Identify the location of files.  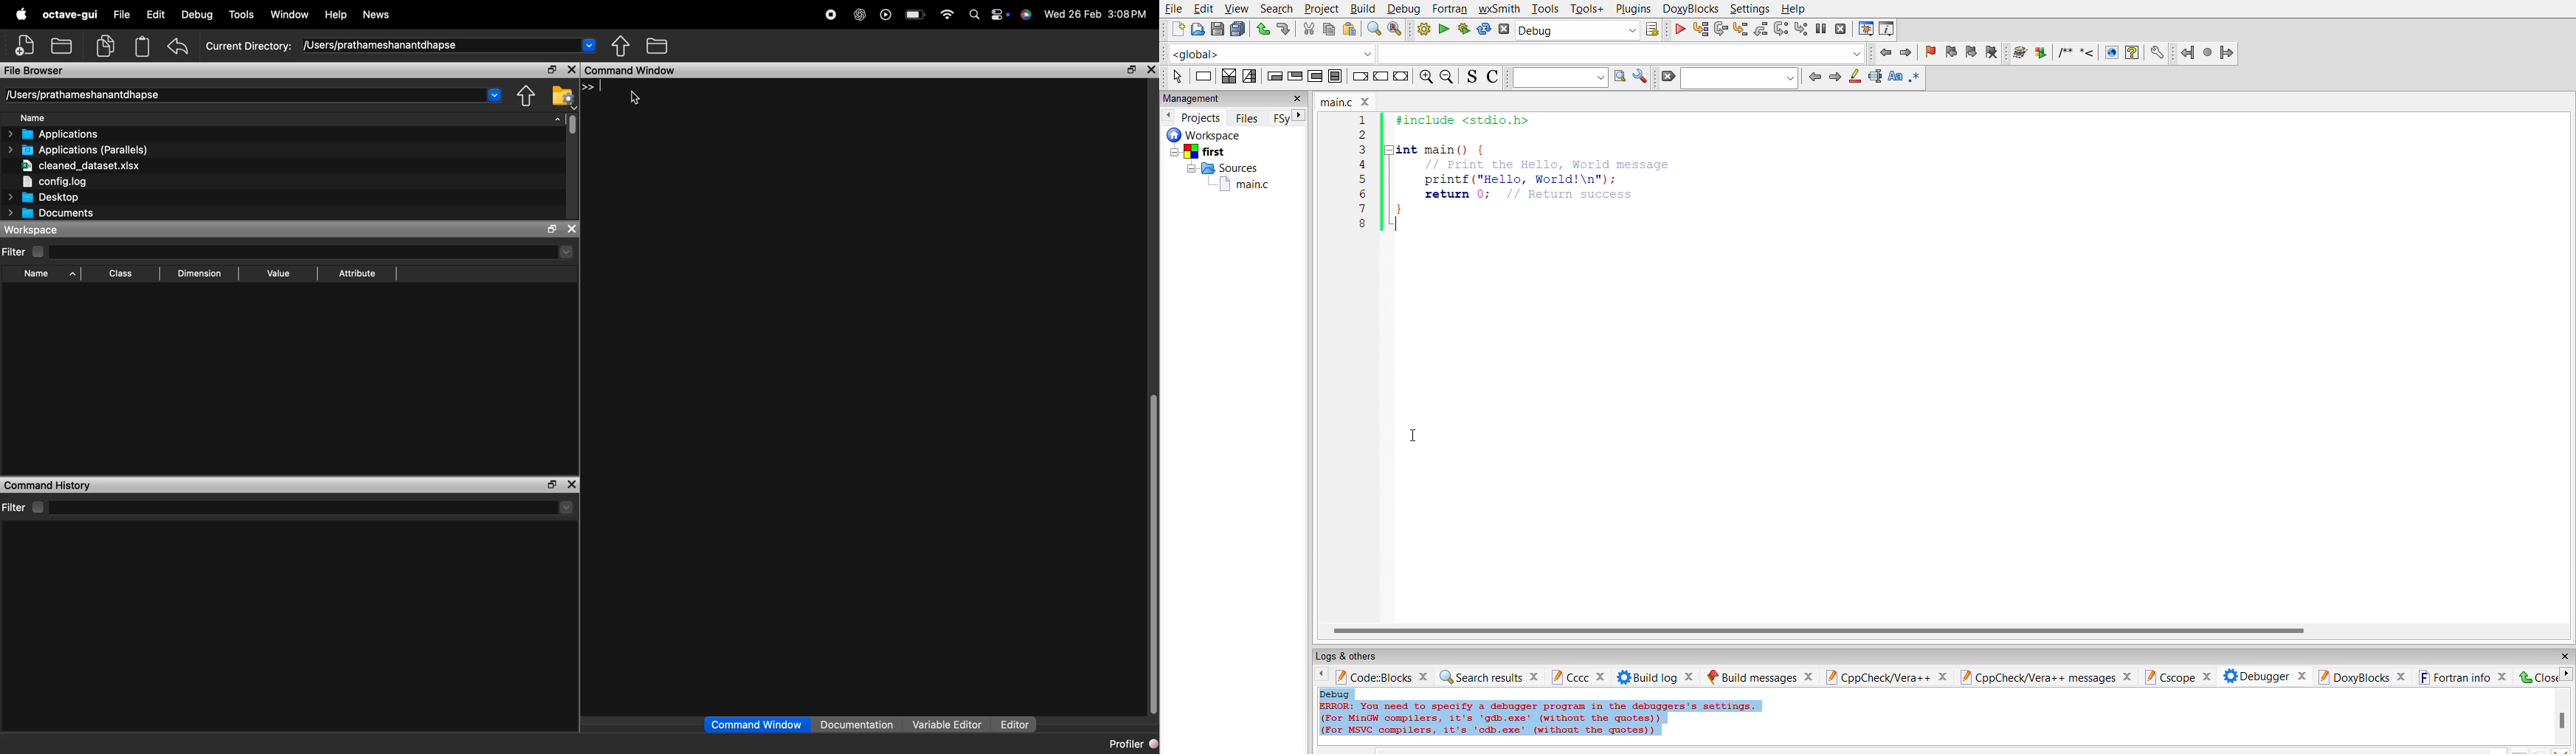
(1251, 118).